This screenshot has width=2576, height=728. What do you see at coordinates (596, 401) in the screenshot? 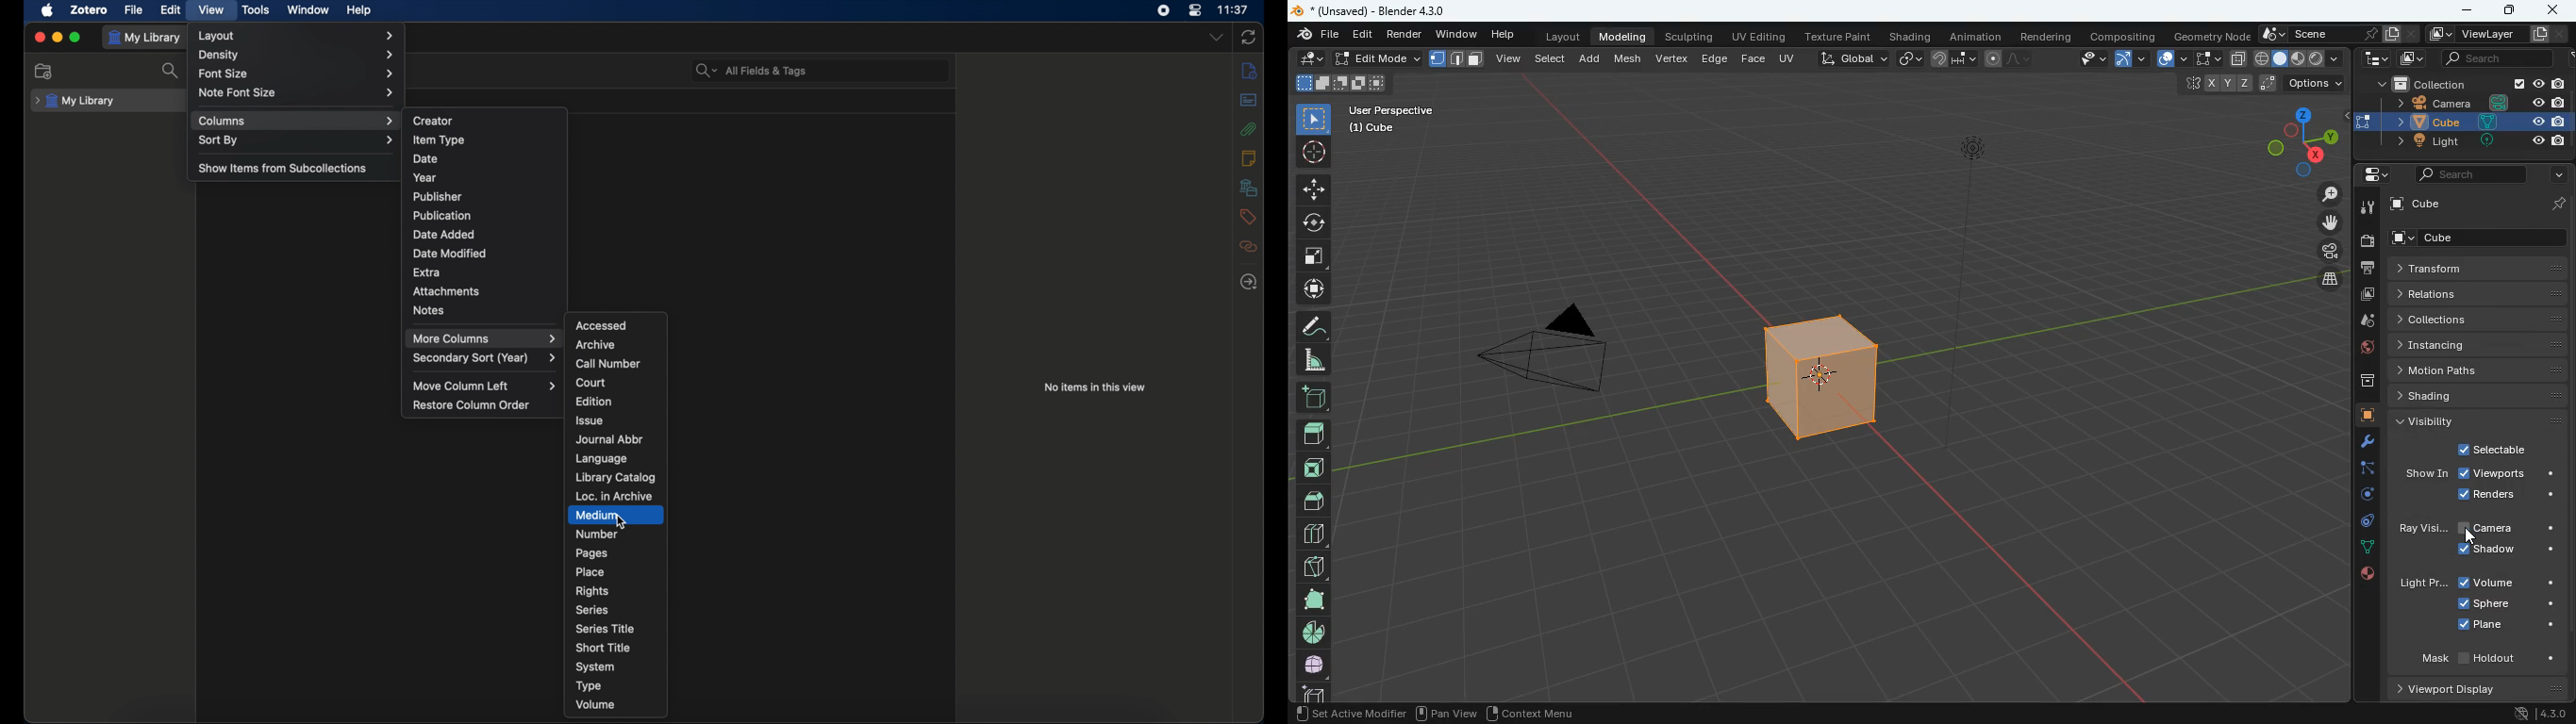
I see `edition` at bounding box center [596, 401].